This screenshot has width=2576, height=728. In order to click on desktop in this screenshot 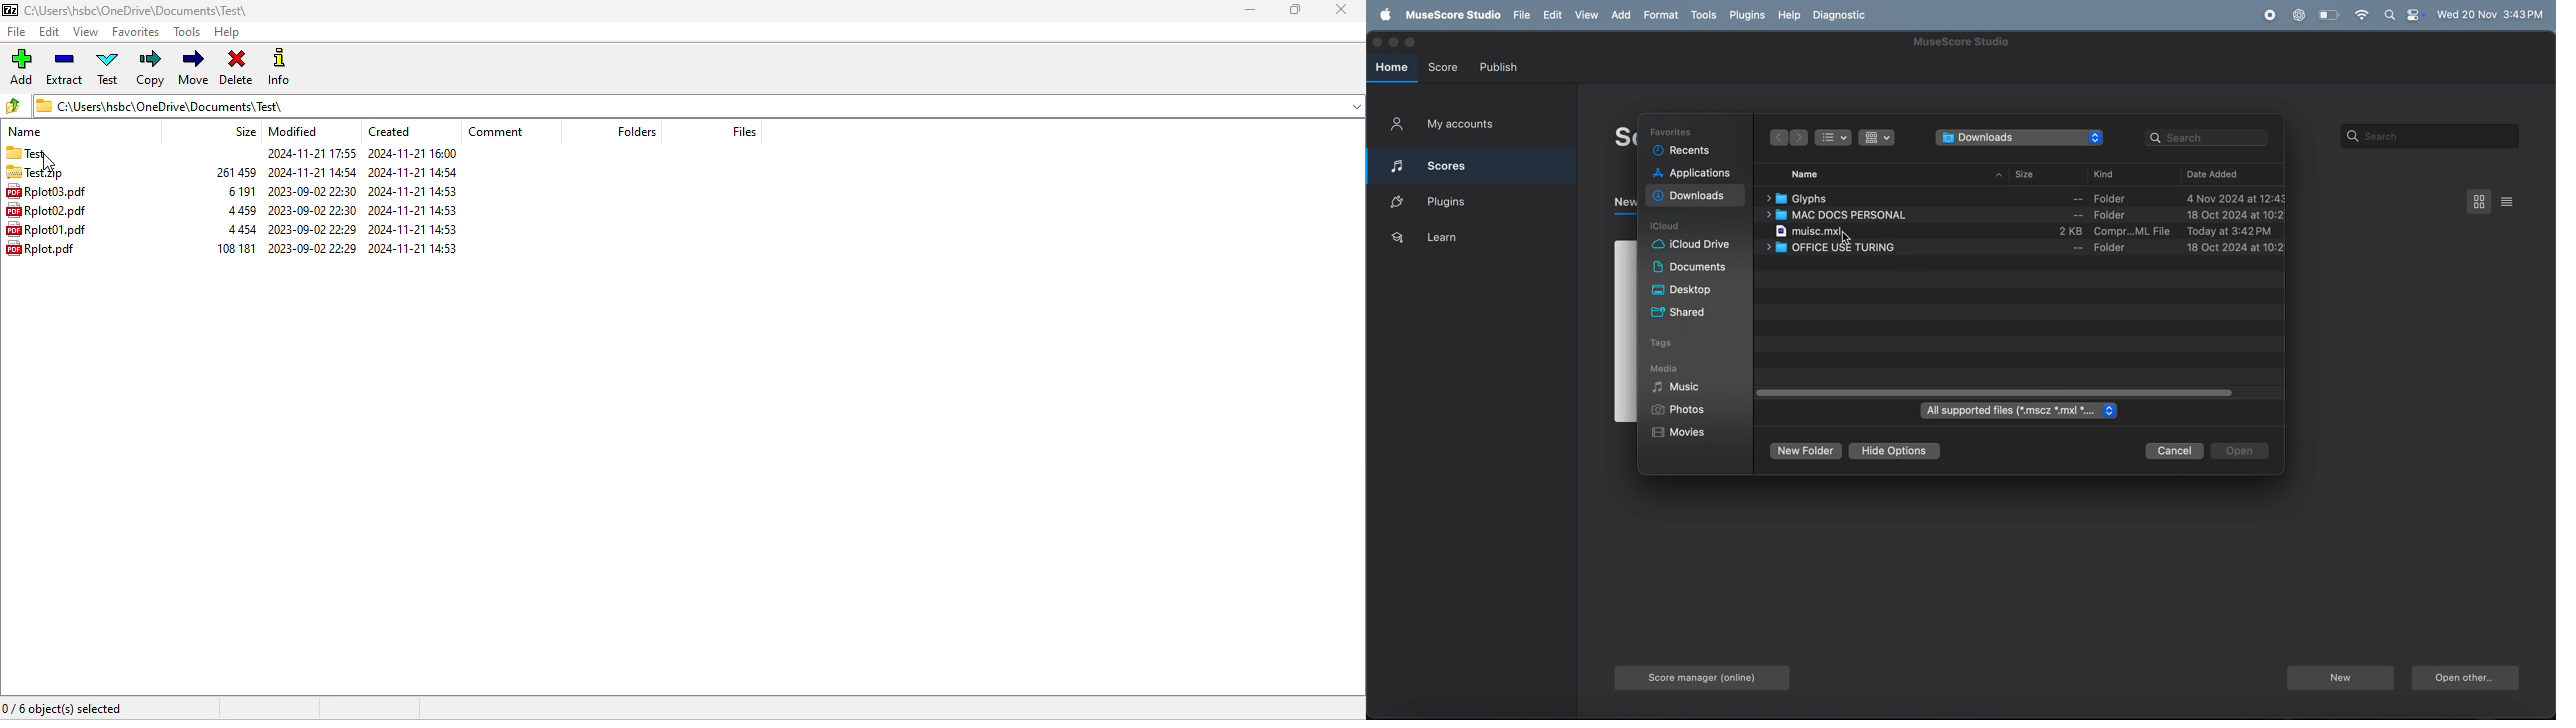, I will do `click(1688, 291)`.